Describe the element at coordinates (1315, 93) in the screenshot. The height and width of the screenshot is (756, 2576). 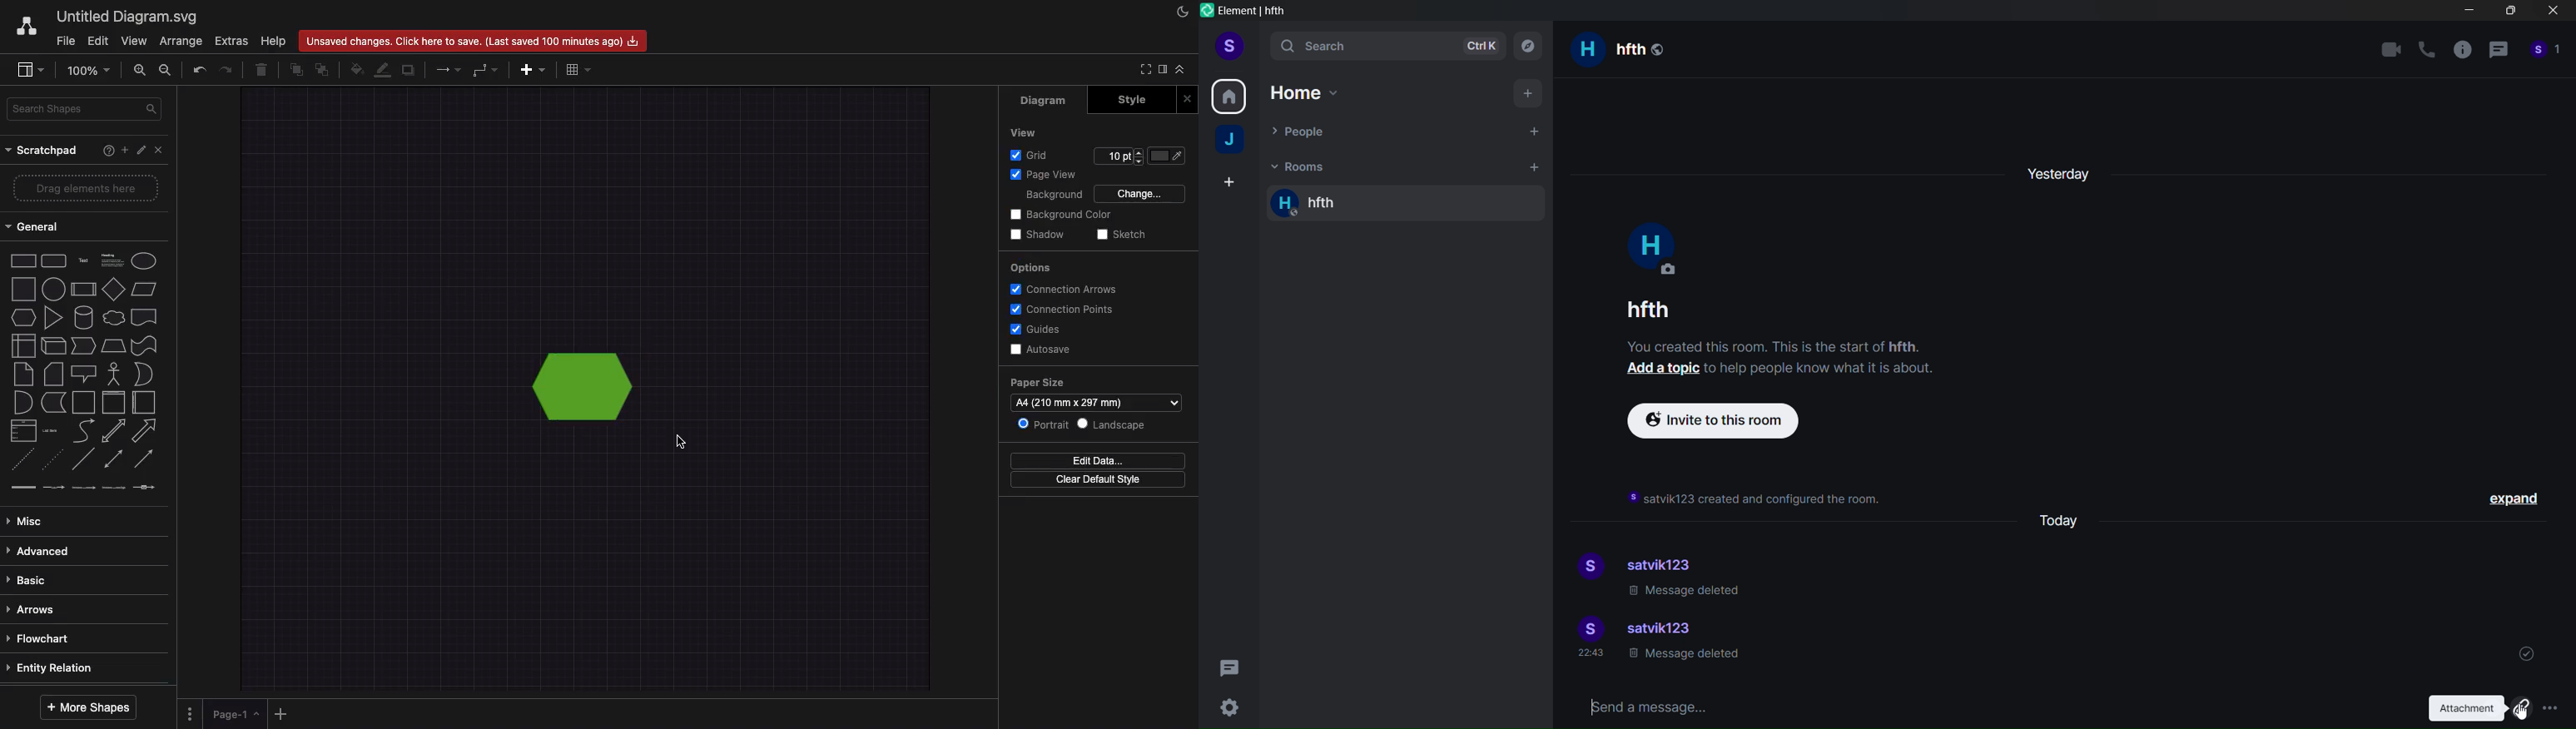
I see `home options` at that location.